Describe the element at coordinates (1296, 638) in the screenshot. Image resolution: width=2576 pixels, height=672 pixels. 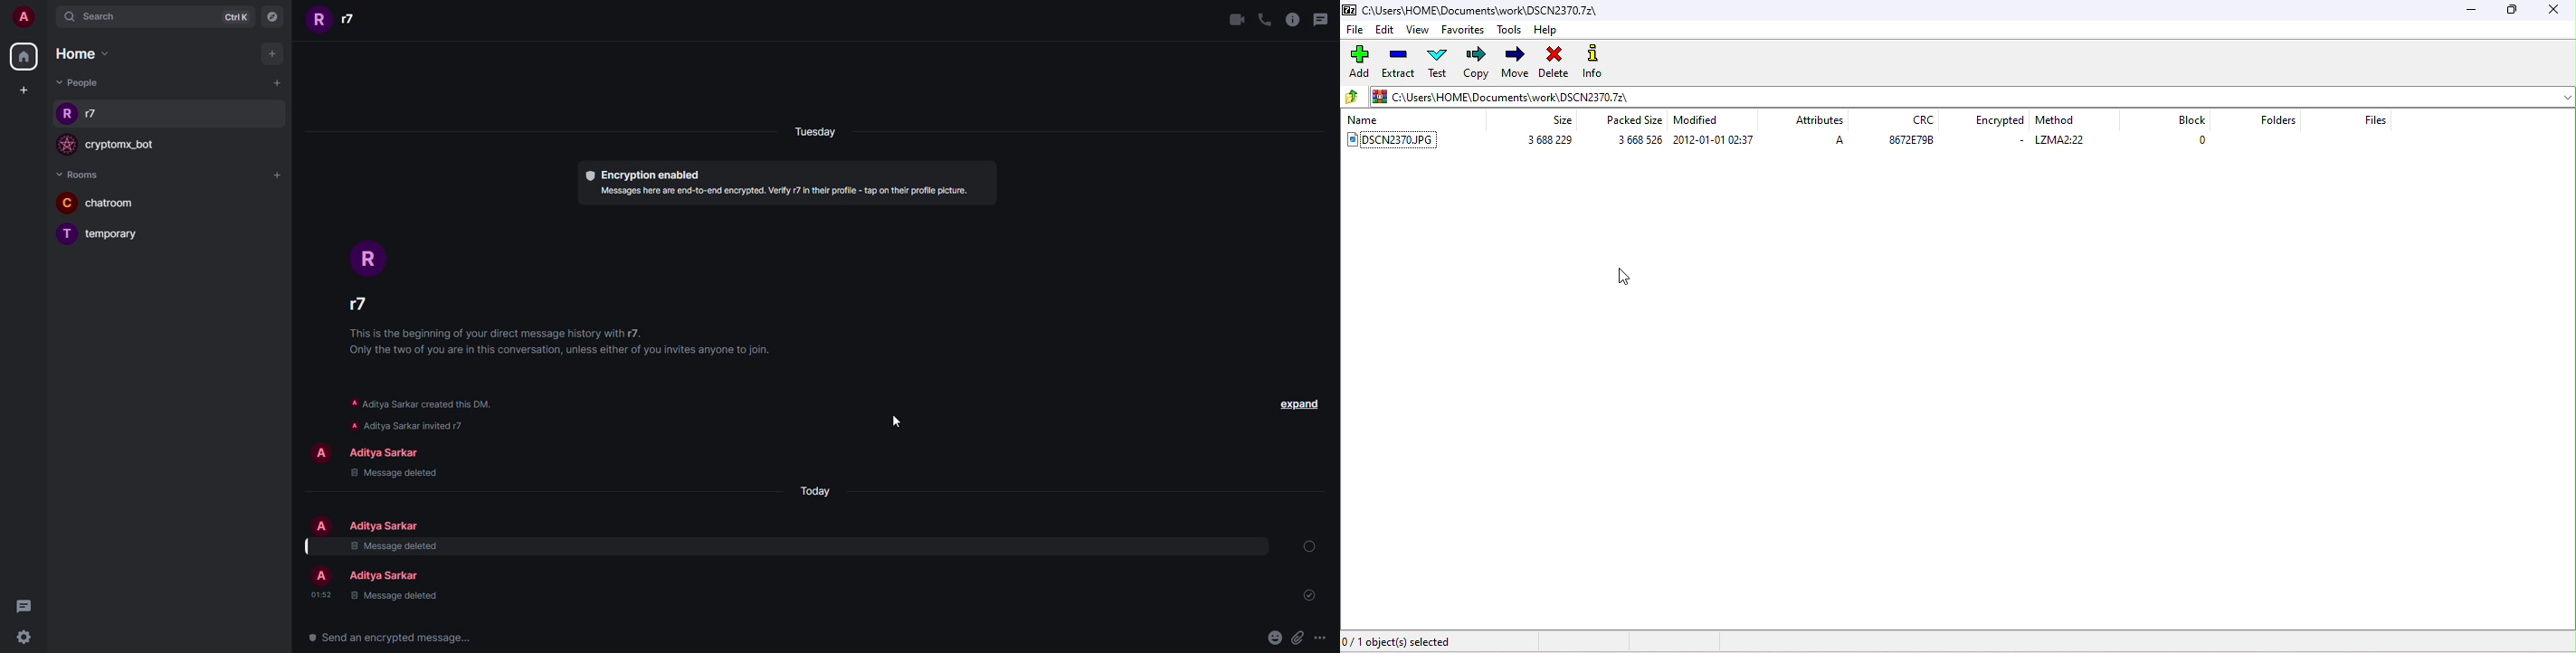
I see `attach` at that location.